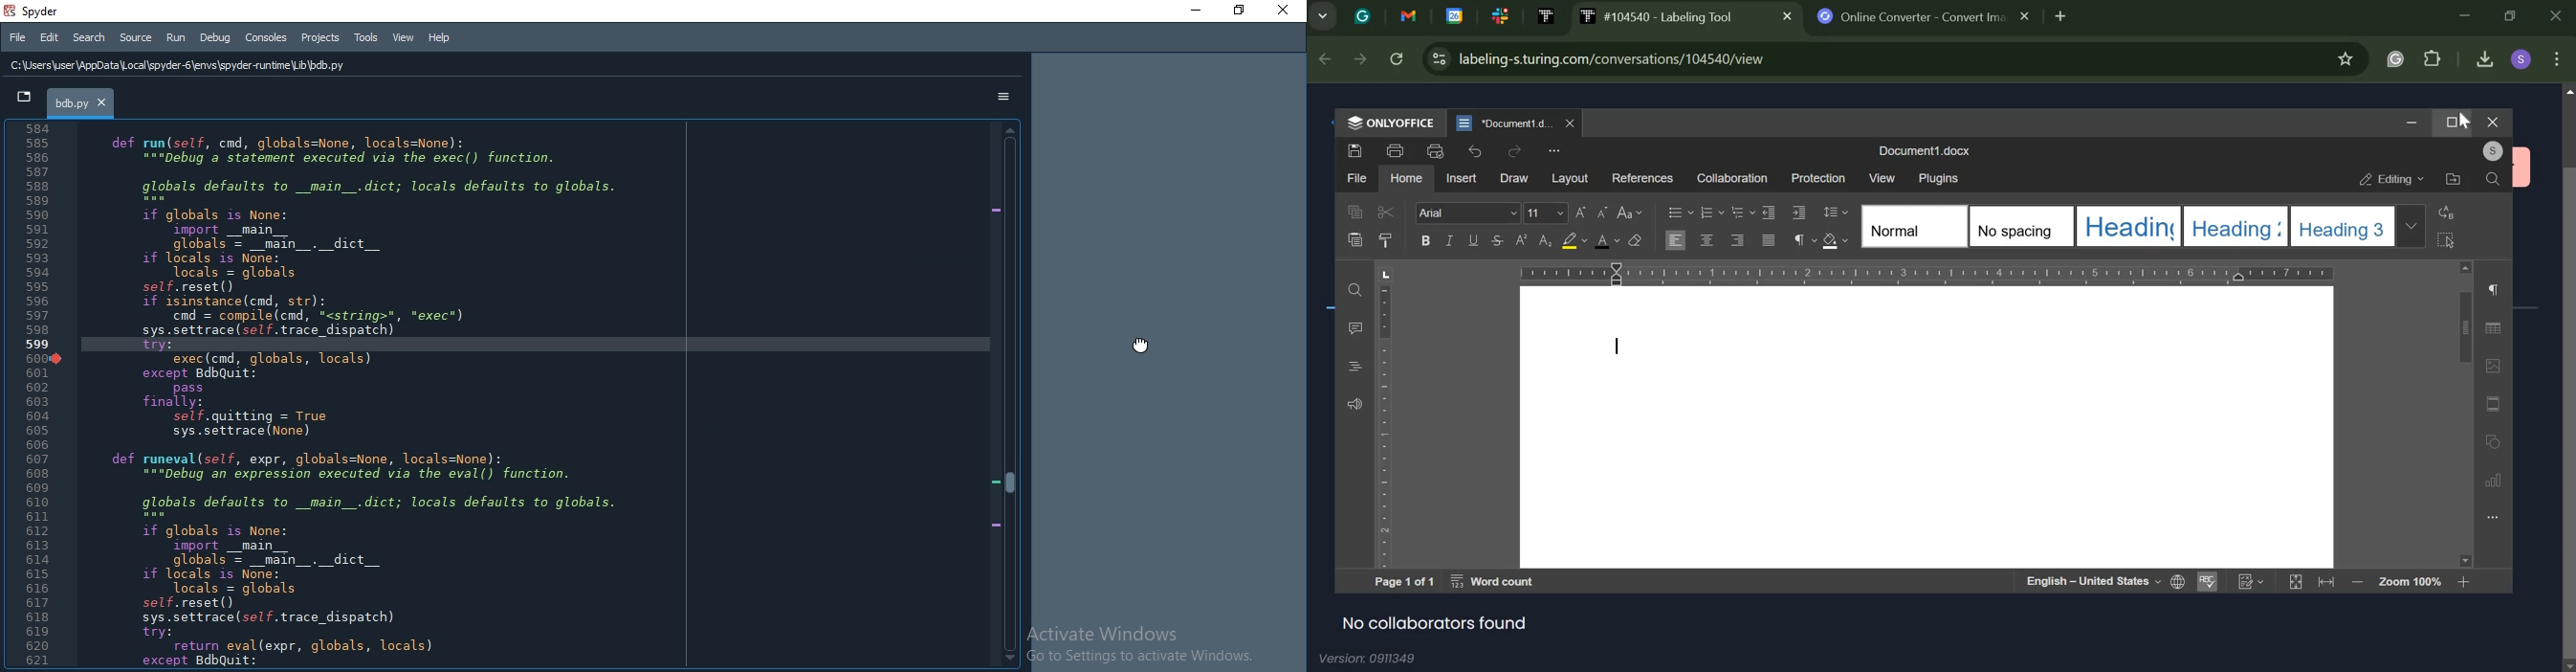 The image size is (2576, 672). Describe the element at coordinates (1355, 212) in the screenshot. I see `copy` at that location.